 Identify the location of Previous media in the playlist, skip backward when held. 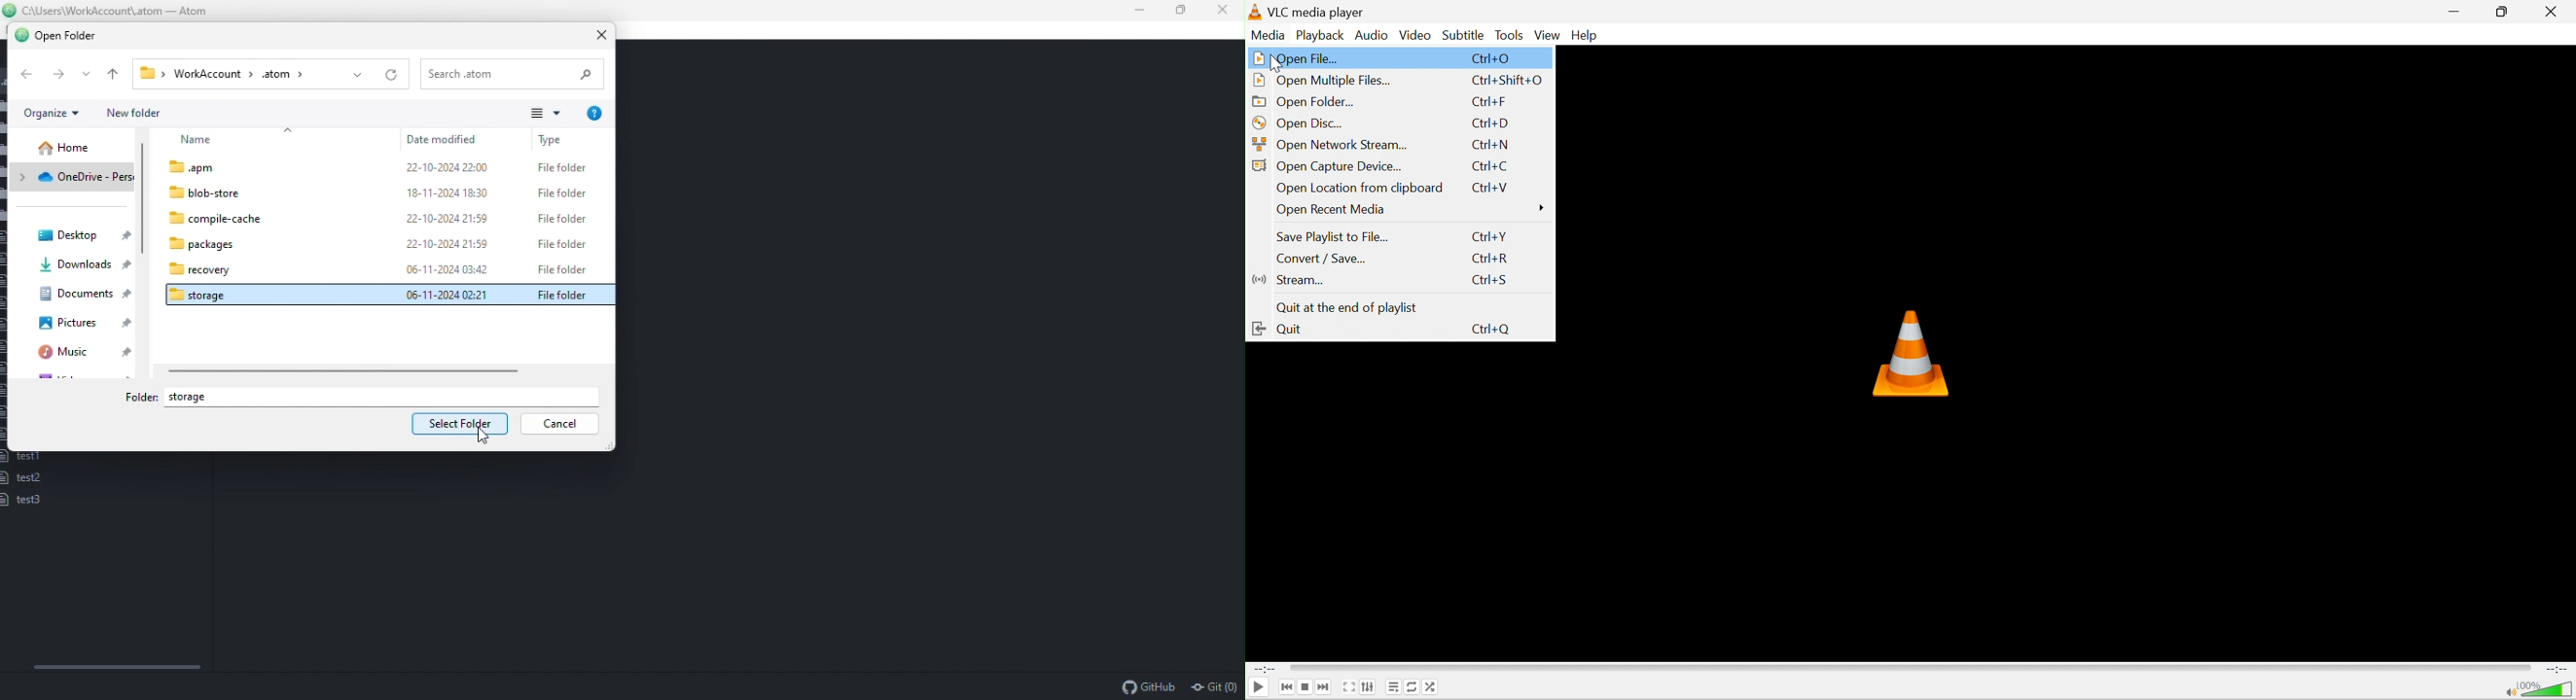
(1285, 688).